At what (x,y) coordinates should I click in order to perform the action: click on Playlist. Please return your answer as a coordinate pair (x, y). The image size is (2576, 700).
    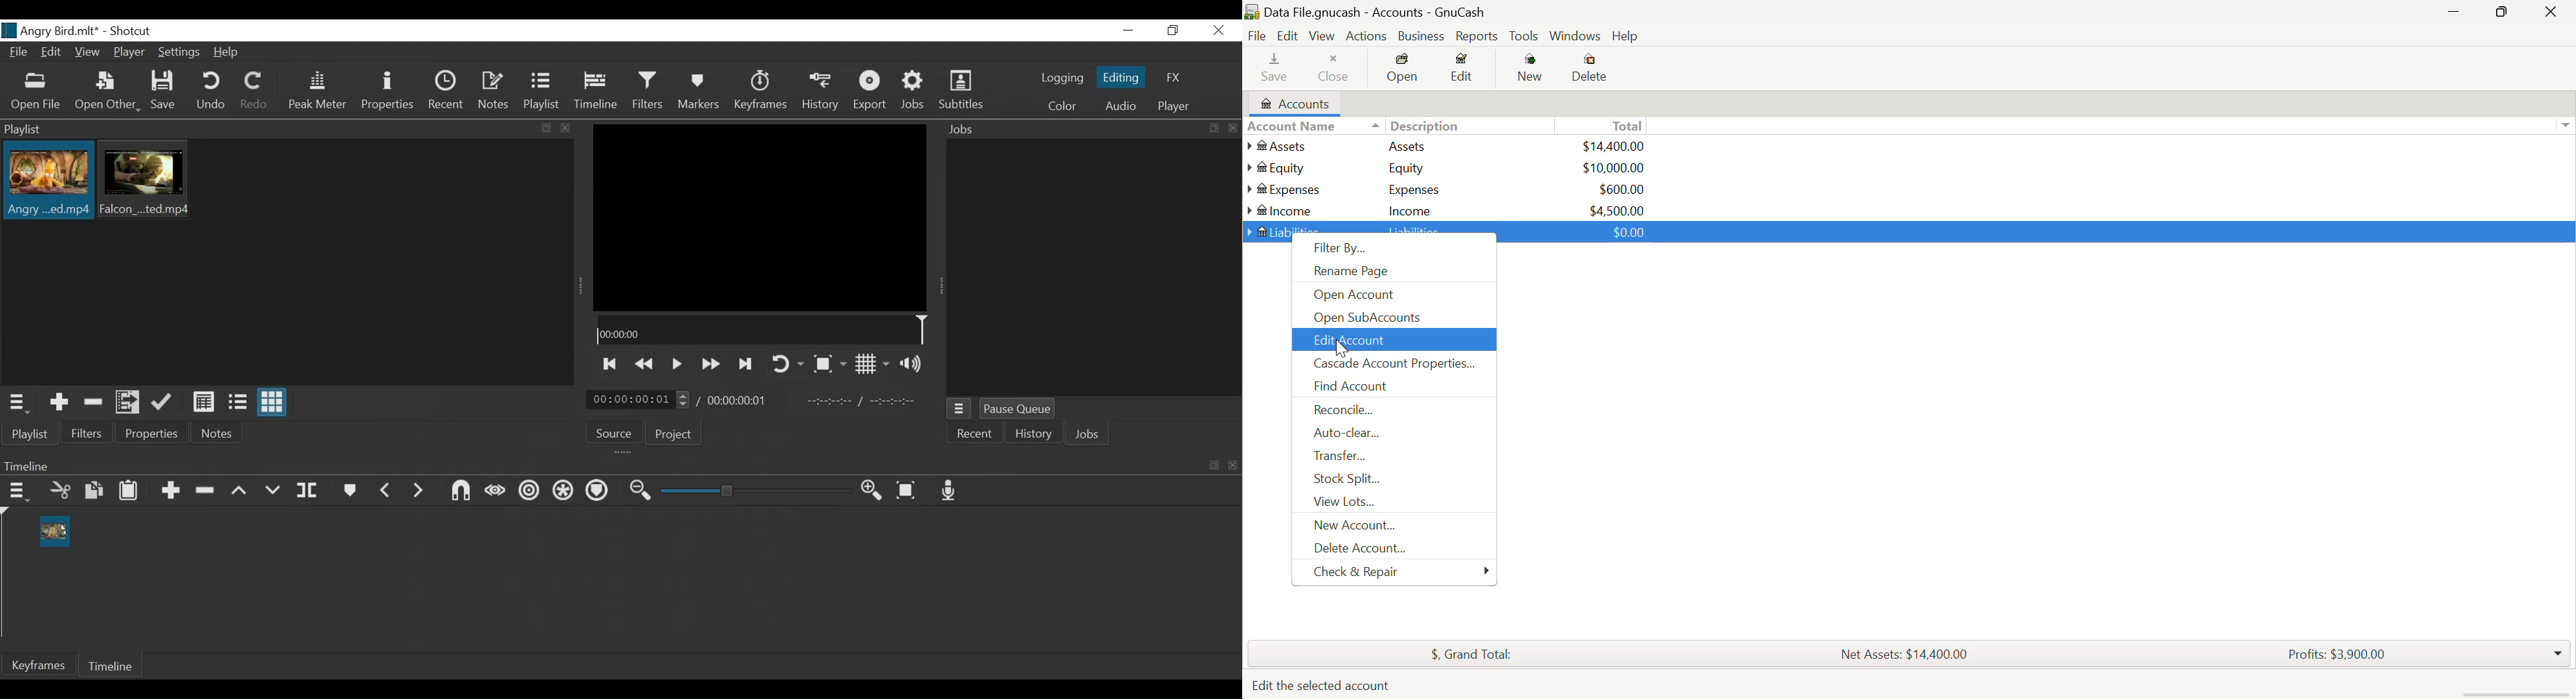
    Looking at the image, I should click on (544, 91).